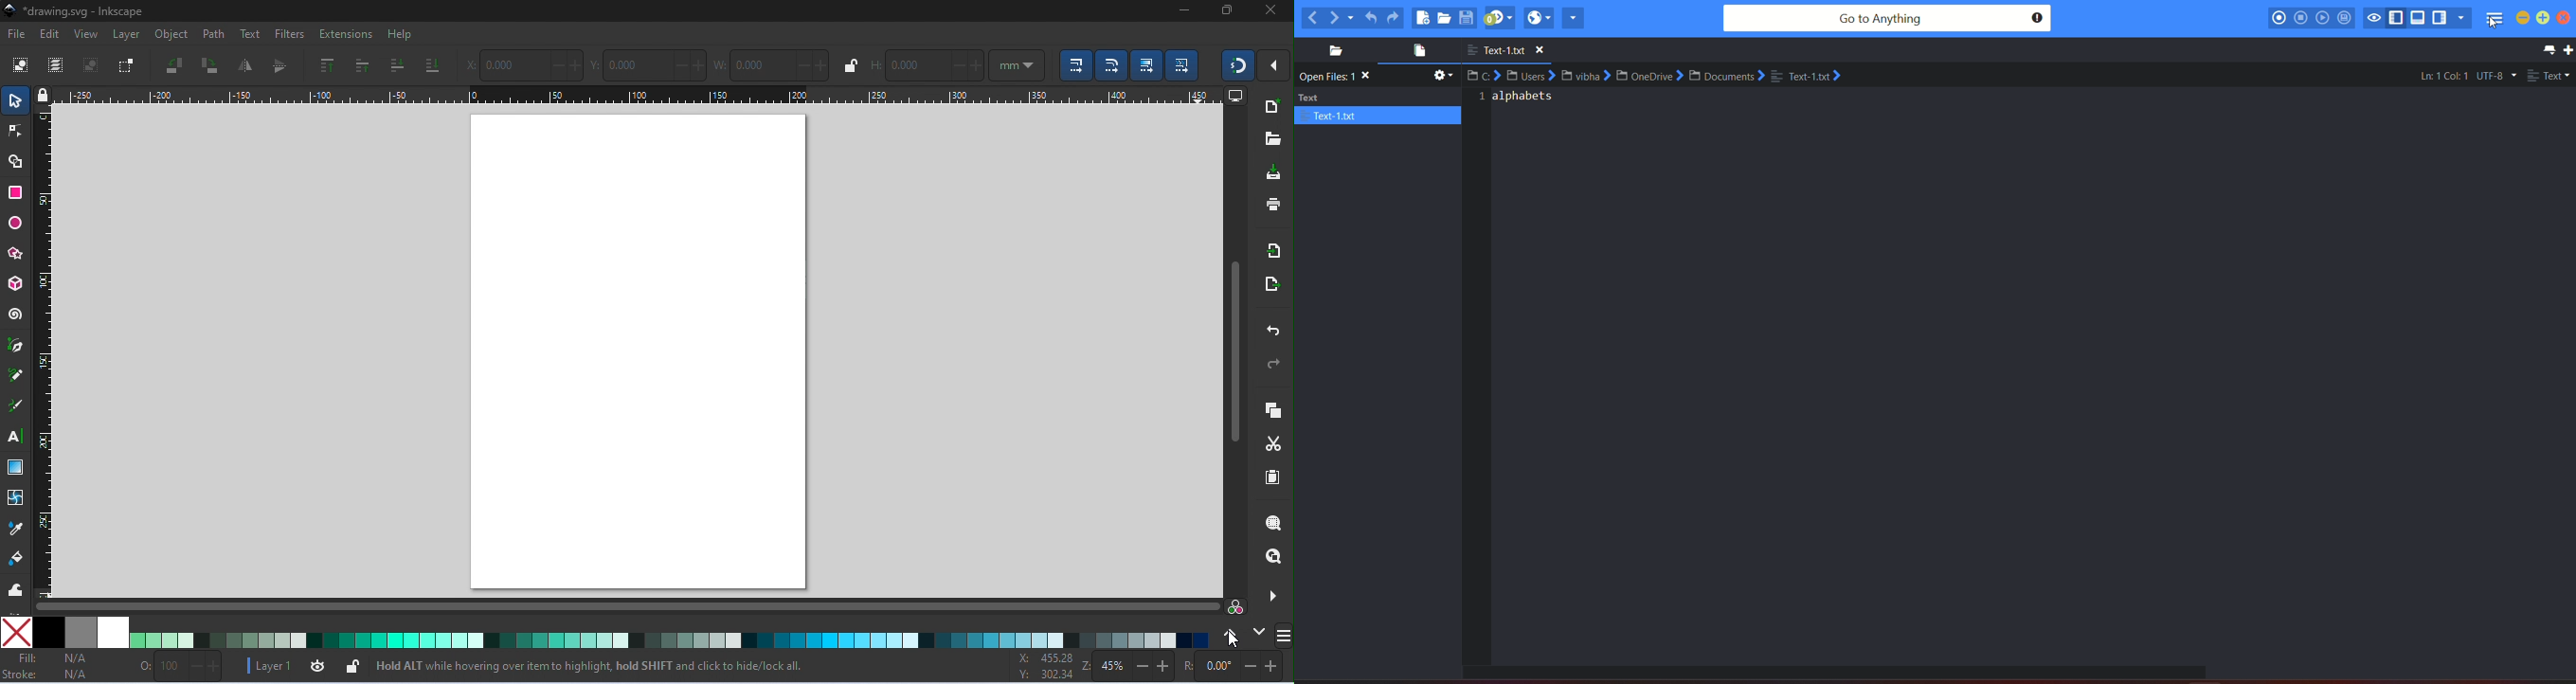 The width and height of the screenshot is (2576, 700). What do you see at coordinates (1271, 555) in the screenshot?
I see `zoom drawing` at bounding box center [1271, 555].